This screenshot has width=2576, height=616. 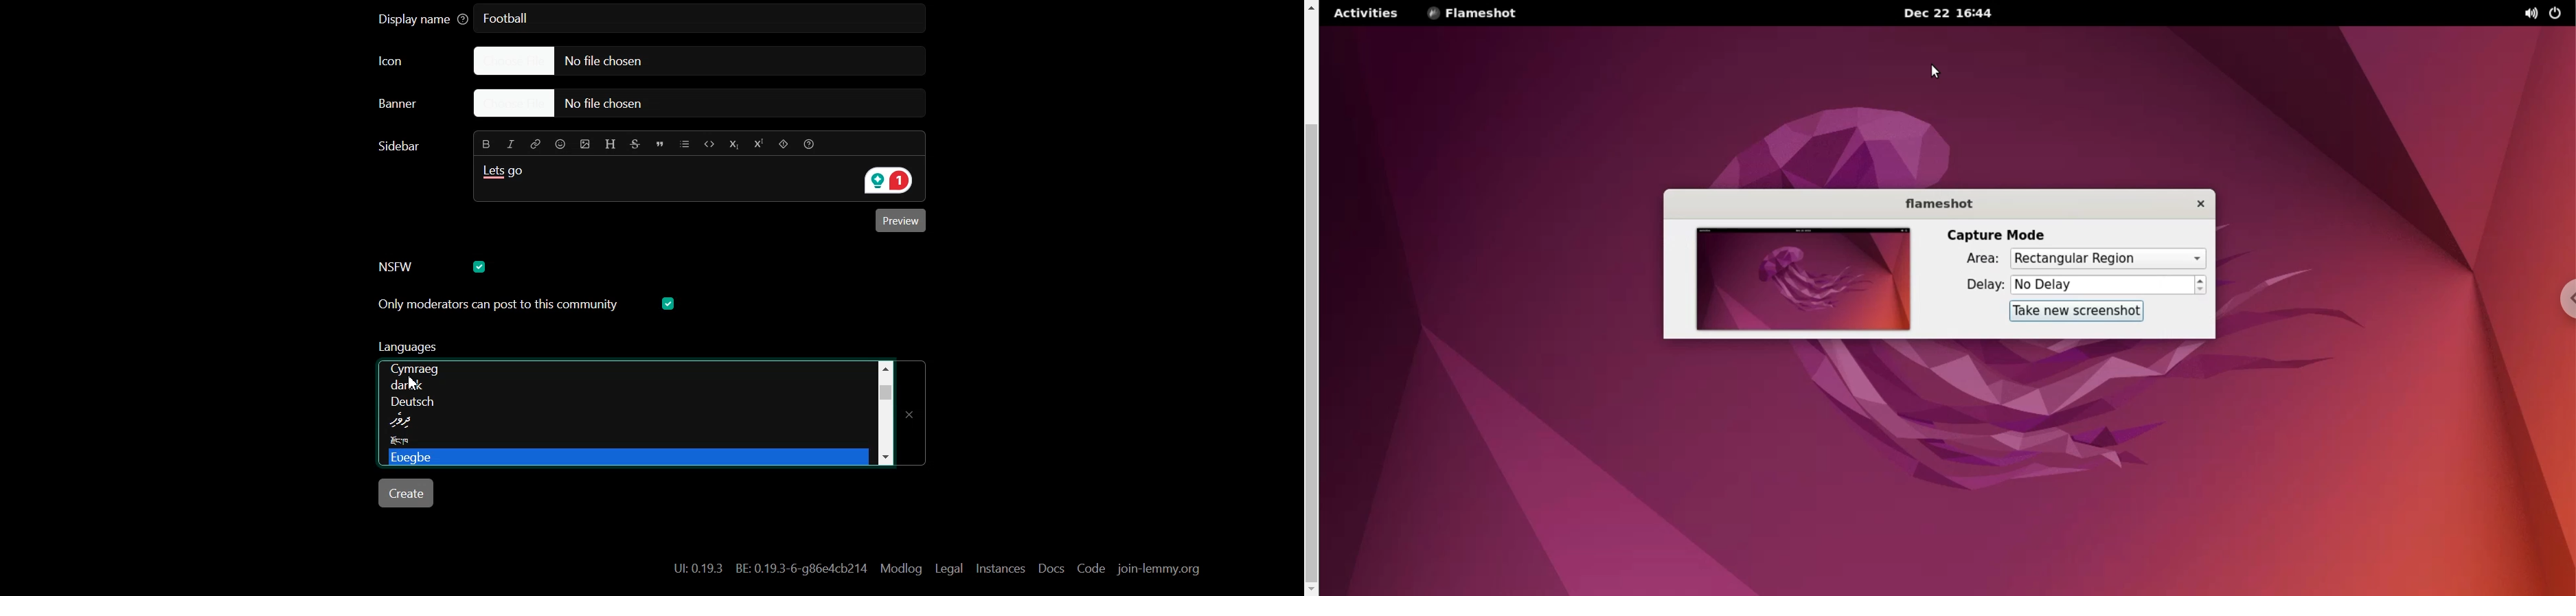 I want to click on Spoiler, so click(x=782, y=144).